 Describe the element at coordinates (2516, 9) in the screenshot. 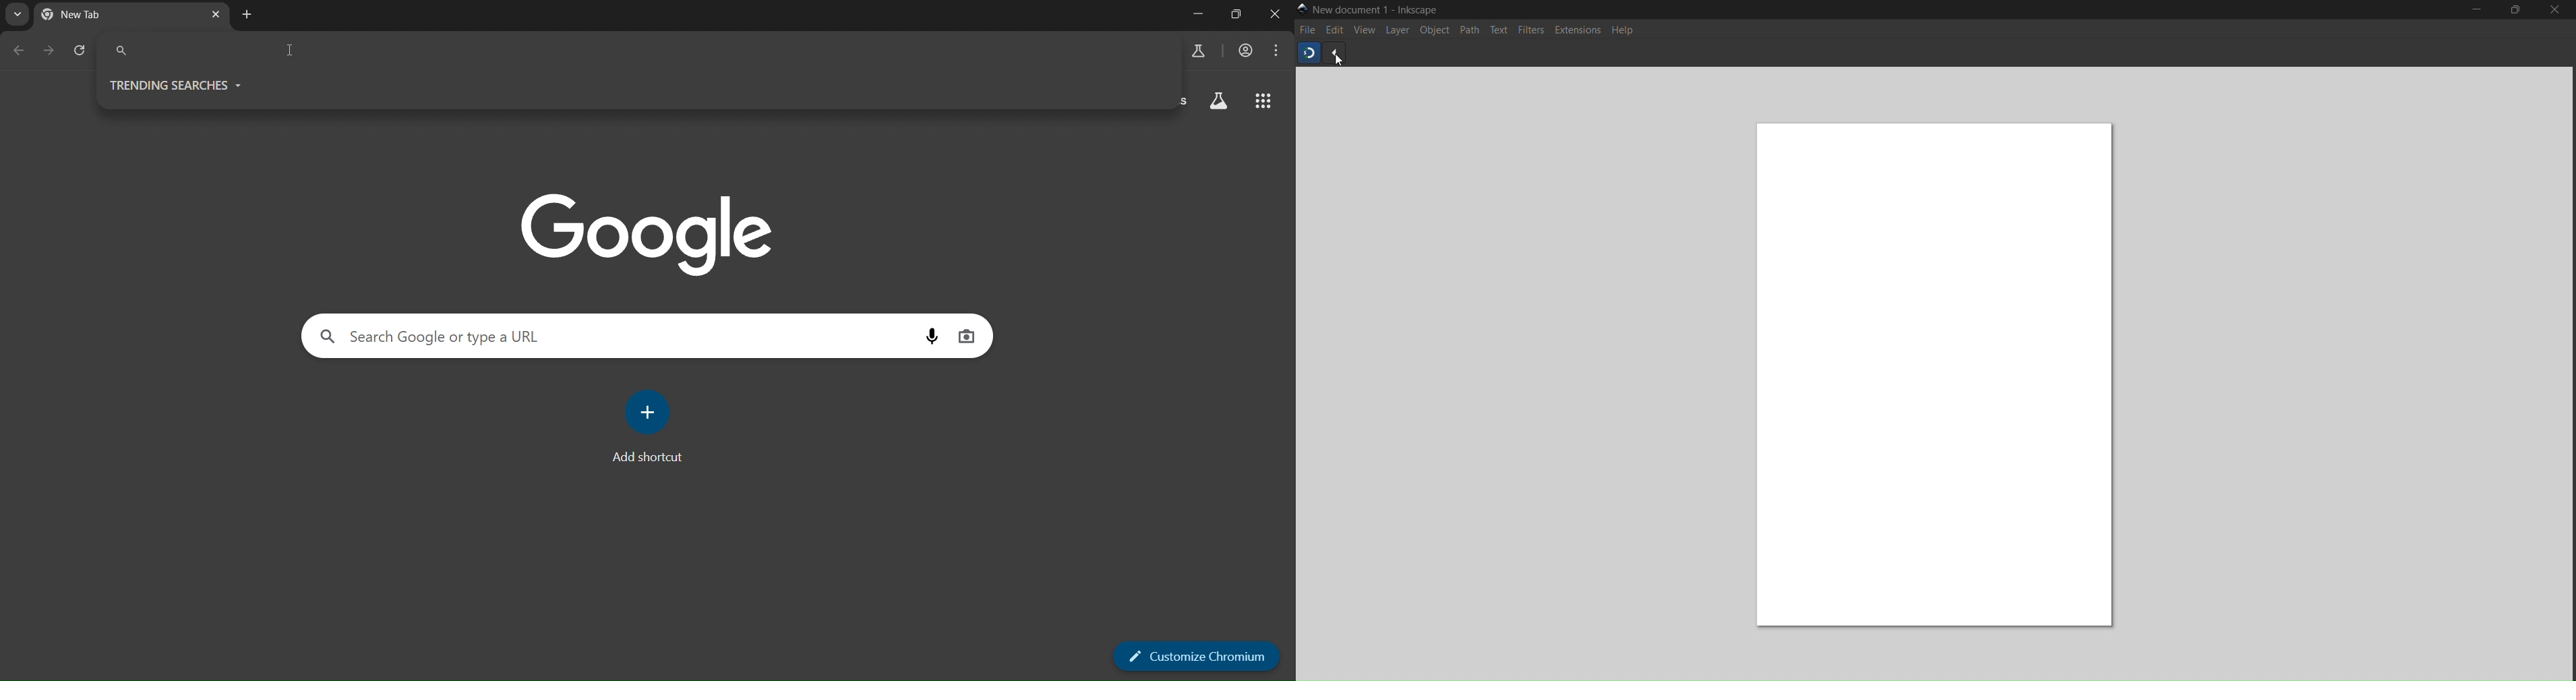

I see `Maximize` at that location.